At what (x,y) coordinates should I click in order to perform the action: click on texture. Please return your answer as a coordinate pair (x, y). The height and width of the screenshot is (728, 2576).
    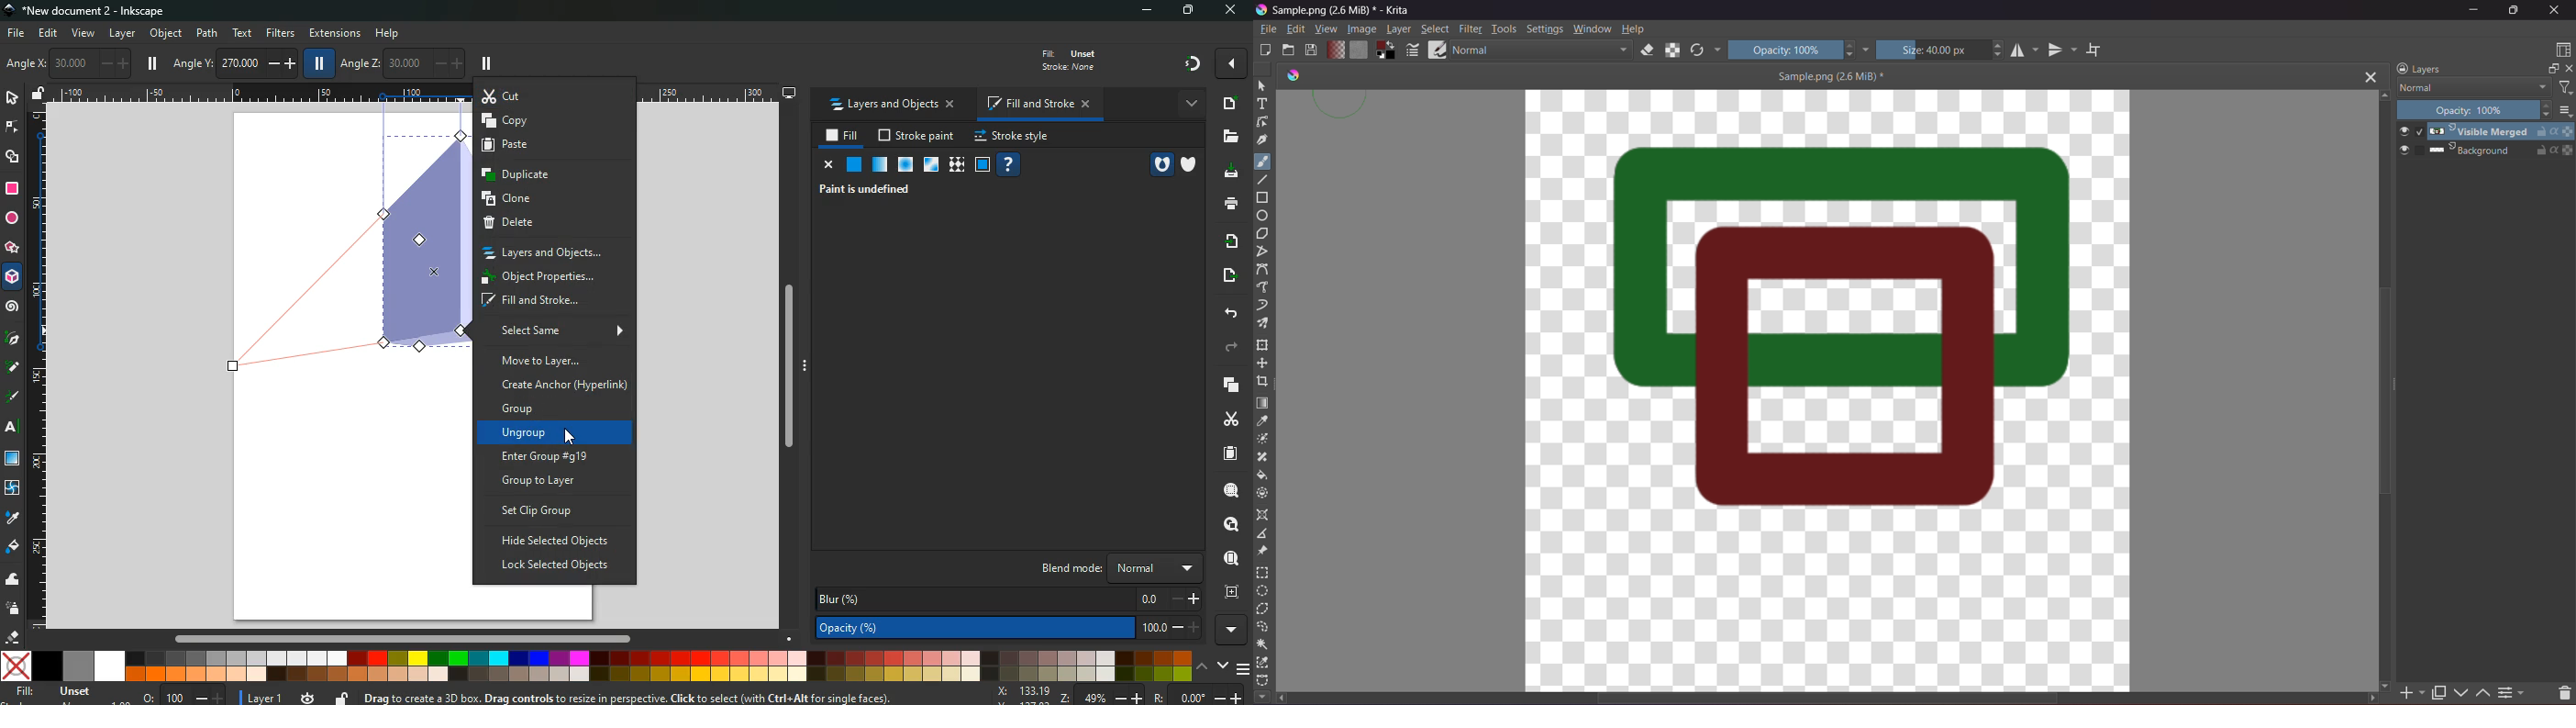
    Looking at the image, I should click on (956, 167).